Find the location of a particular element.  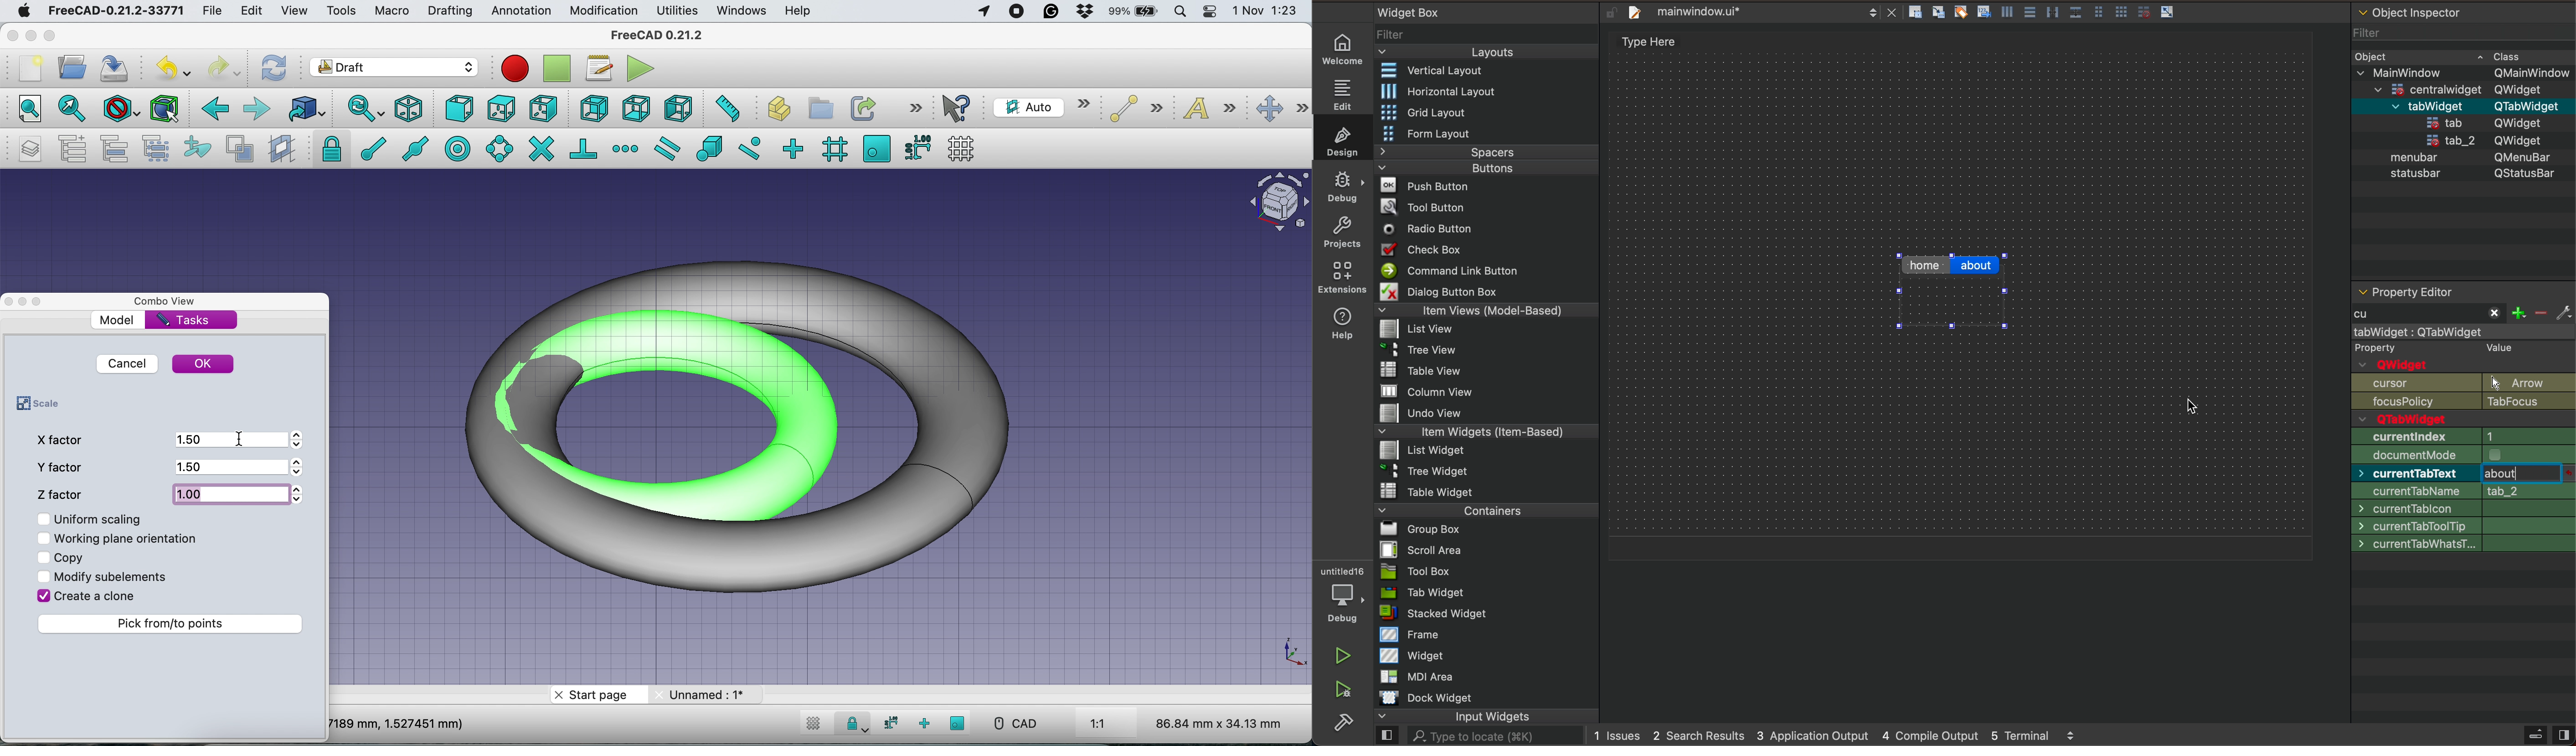

object name and Qwidget is located at coordinates (2468, 391).